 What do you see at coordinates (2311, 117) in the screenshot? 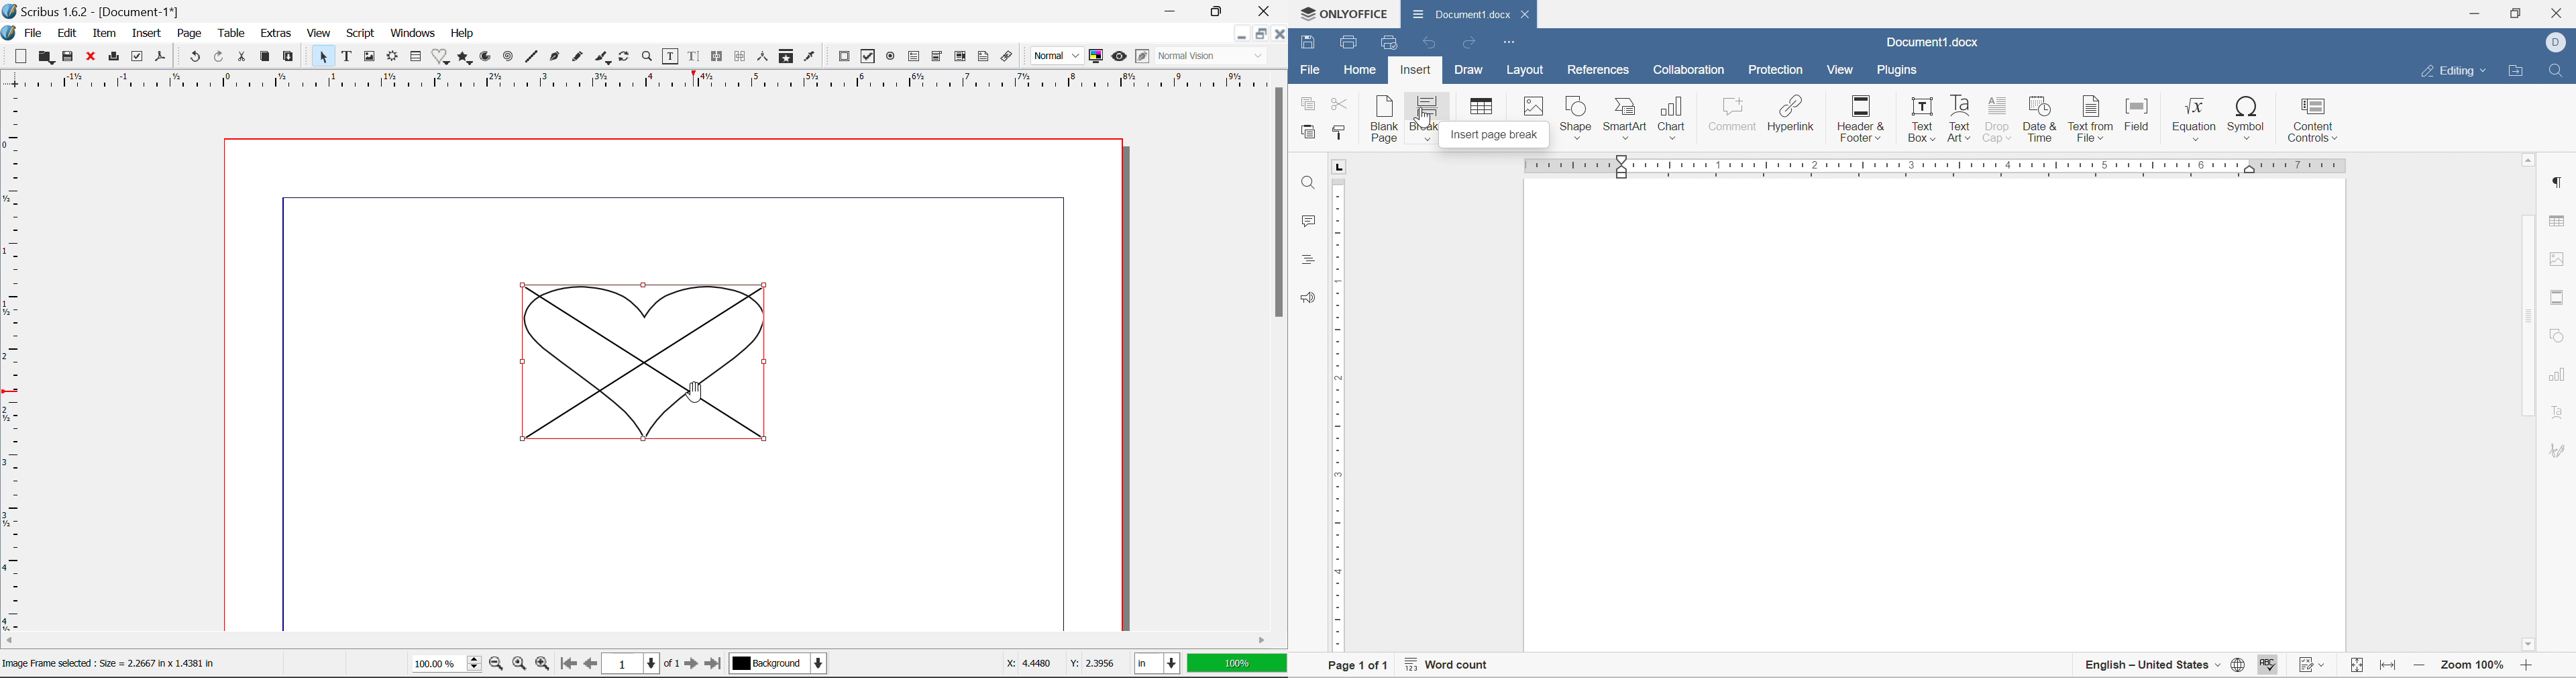
I see `Content controls` at bounding box center [2311, 117].